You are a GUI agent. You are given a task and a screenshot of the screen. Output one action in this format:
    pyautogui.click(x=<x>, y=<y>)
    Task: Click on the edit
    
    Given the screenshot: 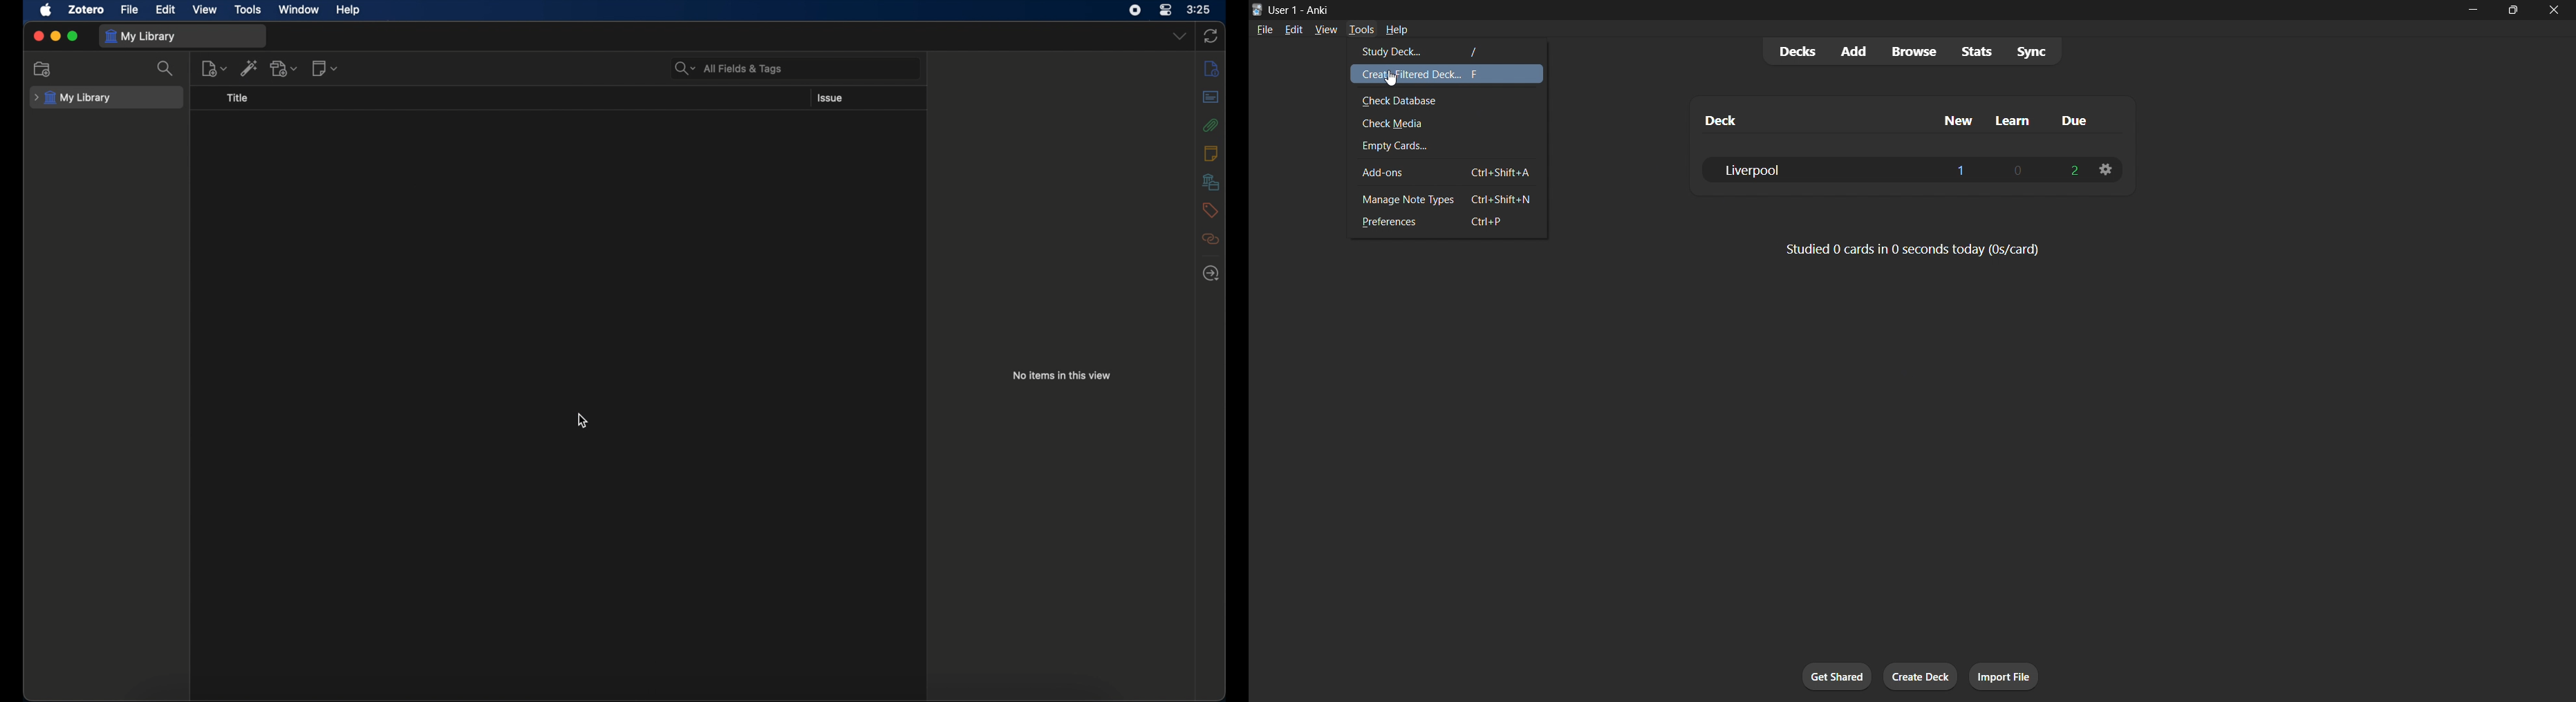 What is the action you would take?
    pyautogui.click(x=1291, y=30)
    